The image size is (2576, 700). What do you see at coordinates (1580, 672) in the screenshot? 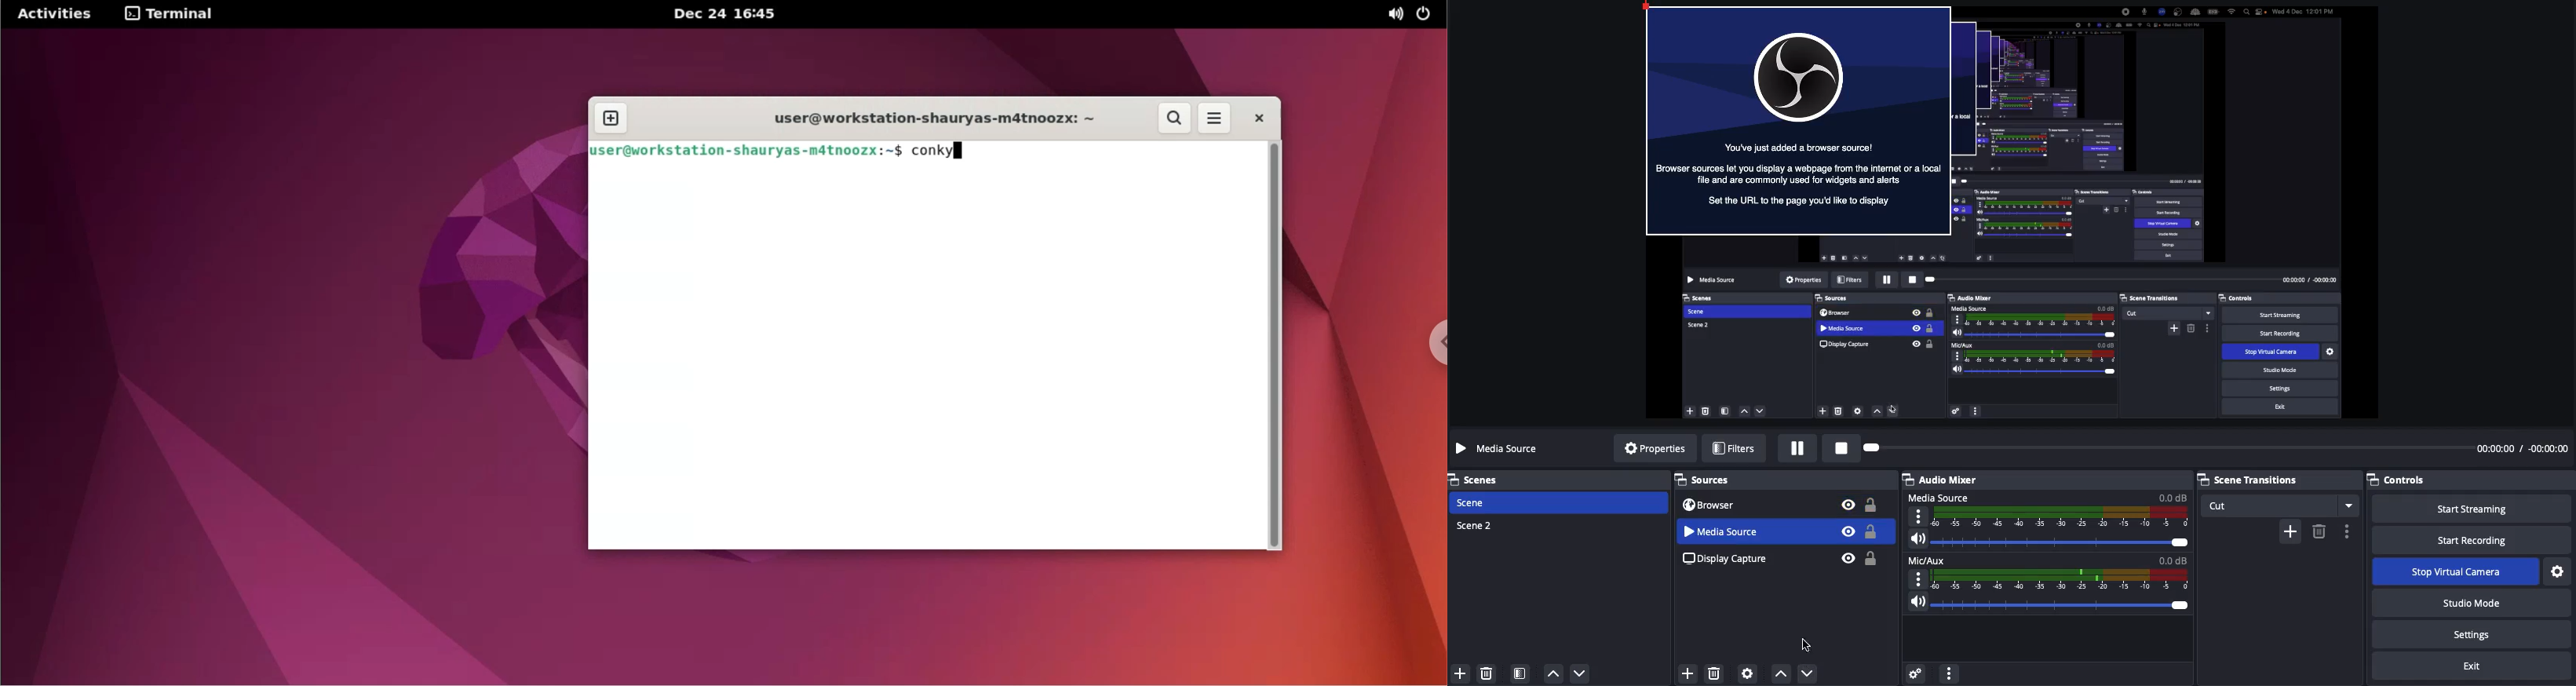
I see ` move down` at bounding box center [1580, 672].